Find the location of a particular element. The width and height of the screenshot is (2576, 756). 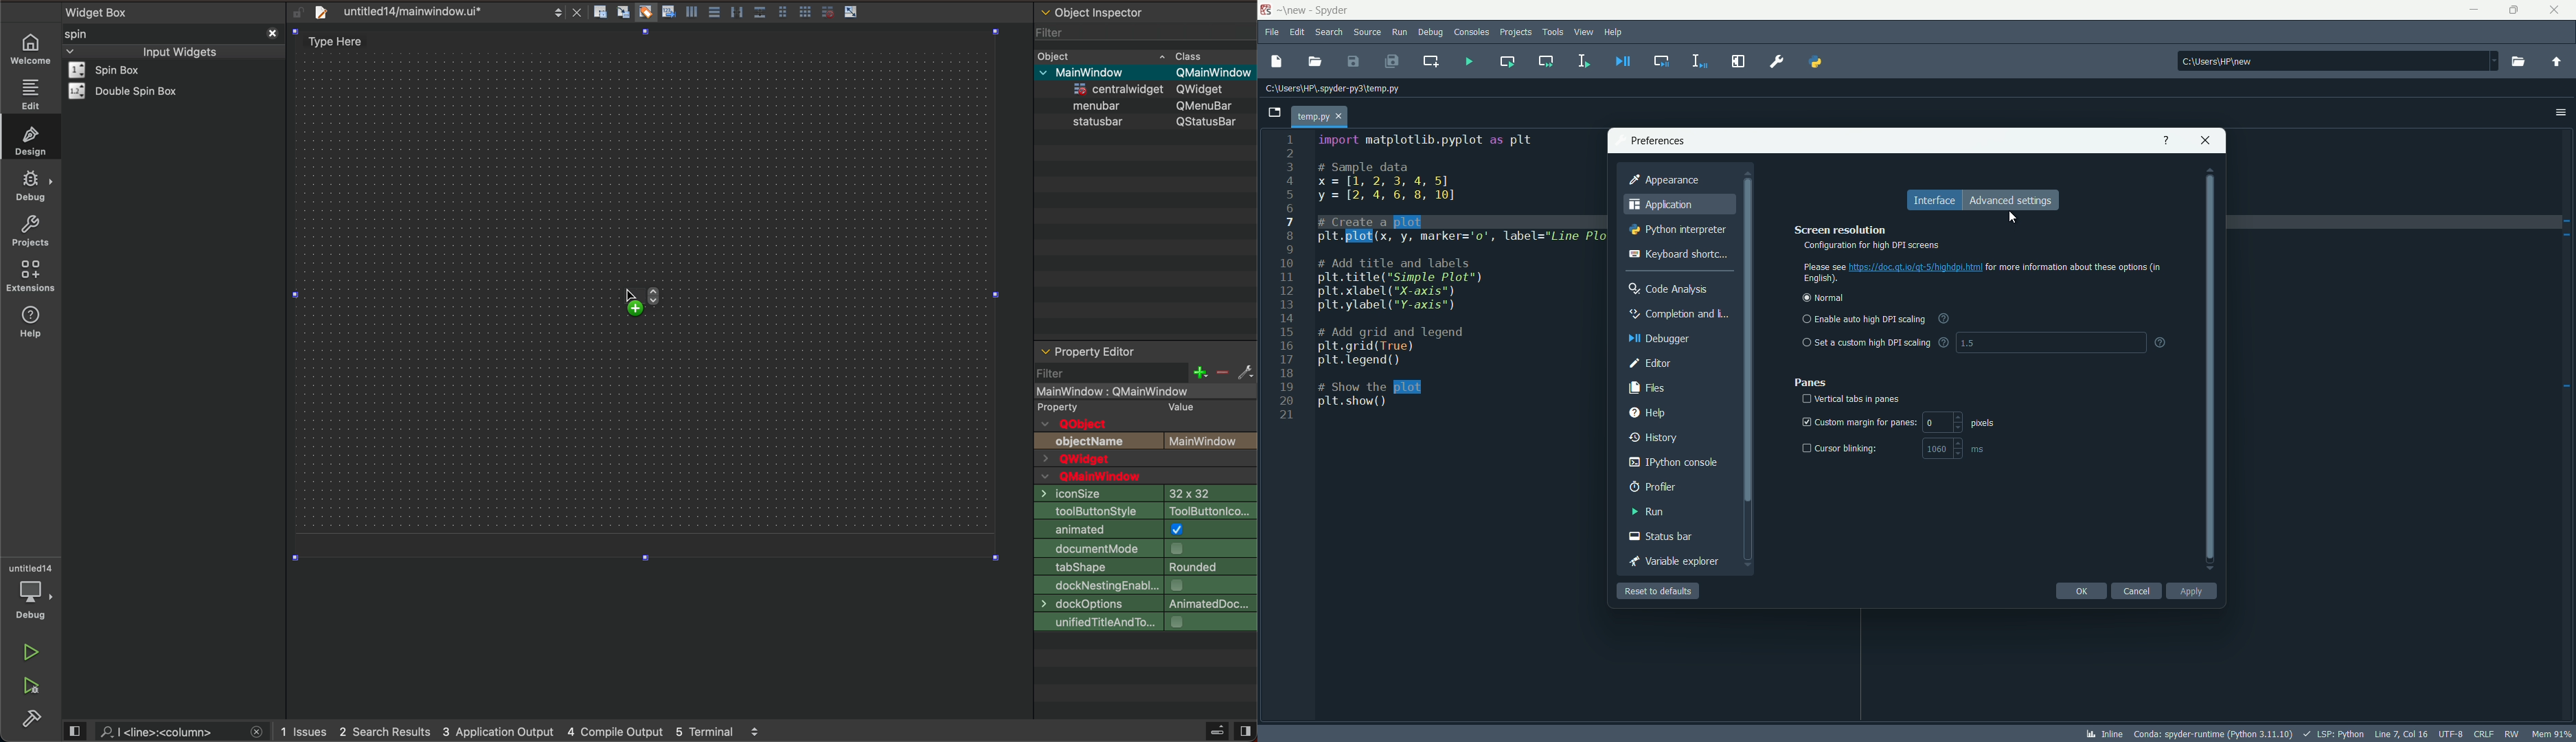

panes is located at coordinates (1812, 383).